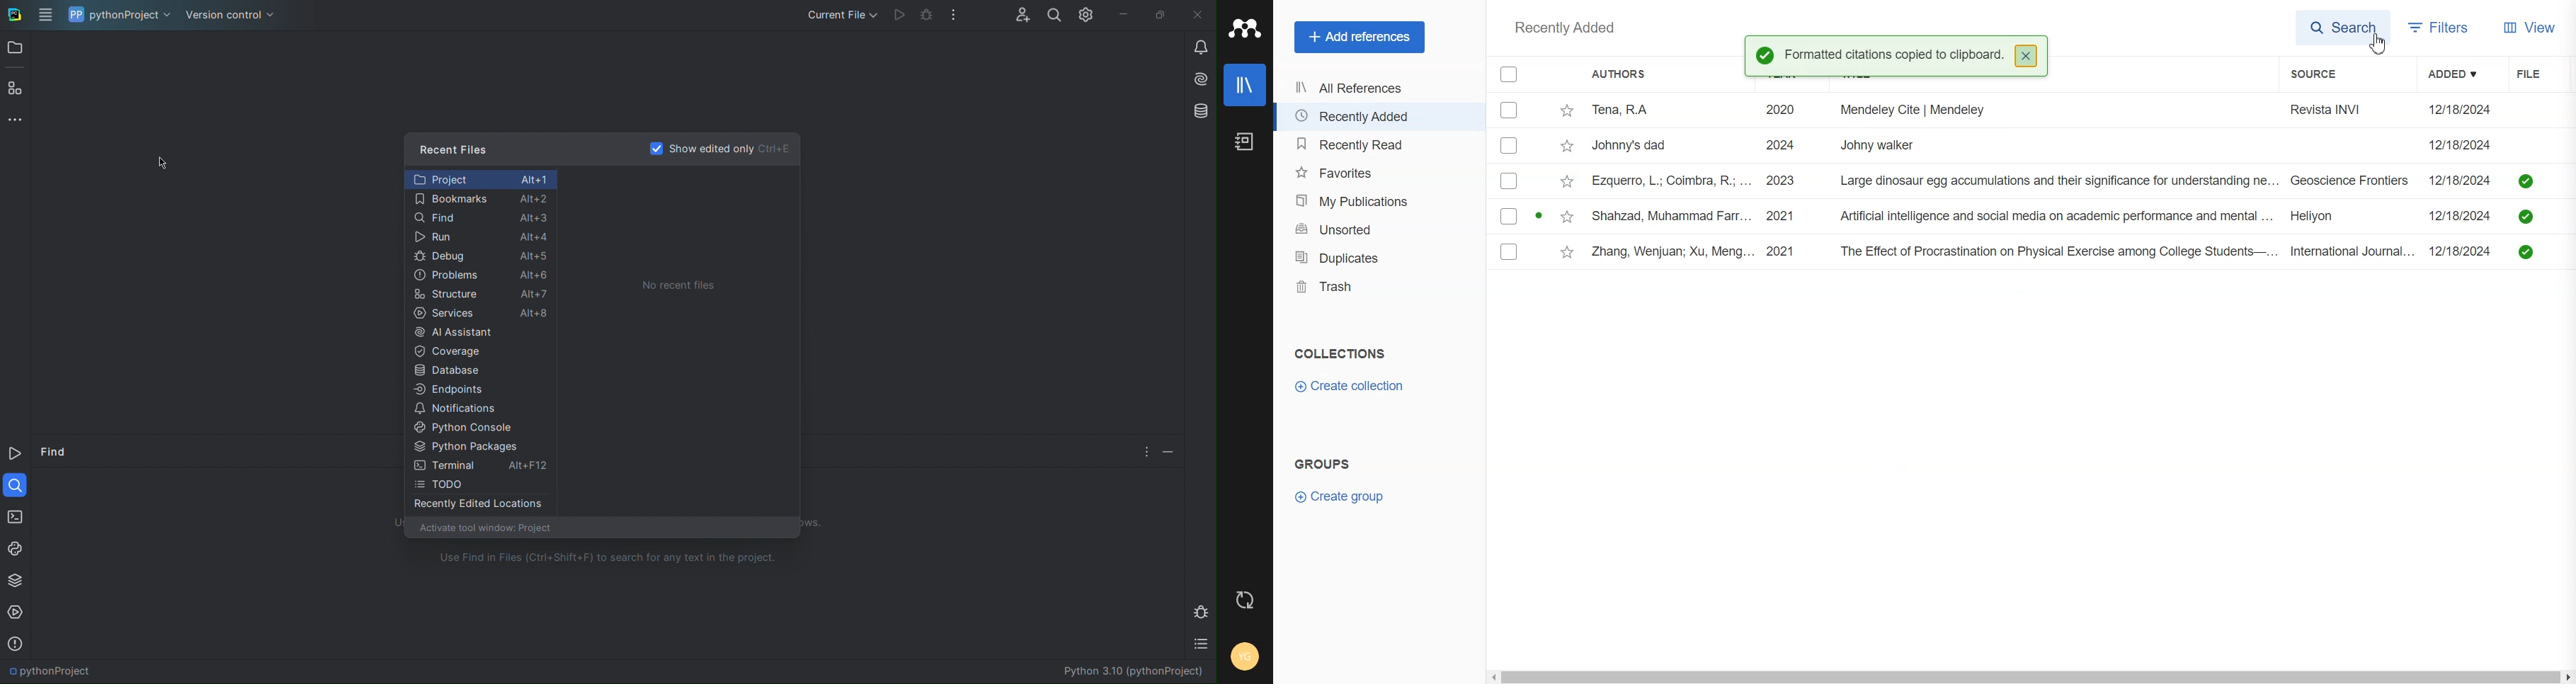  Describe the element at coordinates (2525, 218) in the screenshot. I see `saved` at that location.